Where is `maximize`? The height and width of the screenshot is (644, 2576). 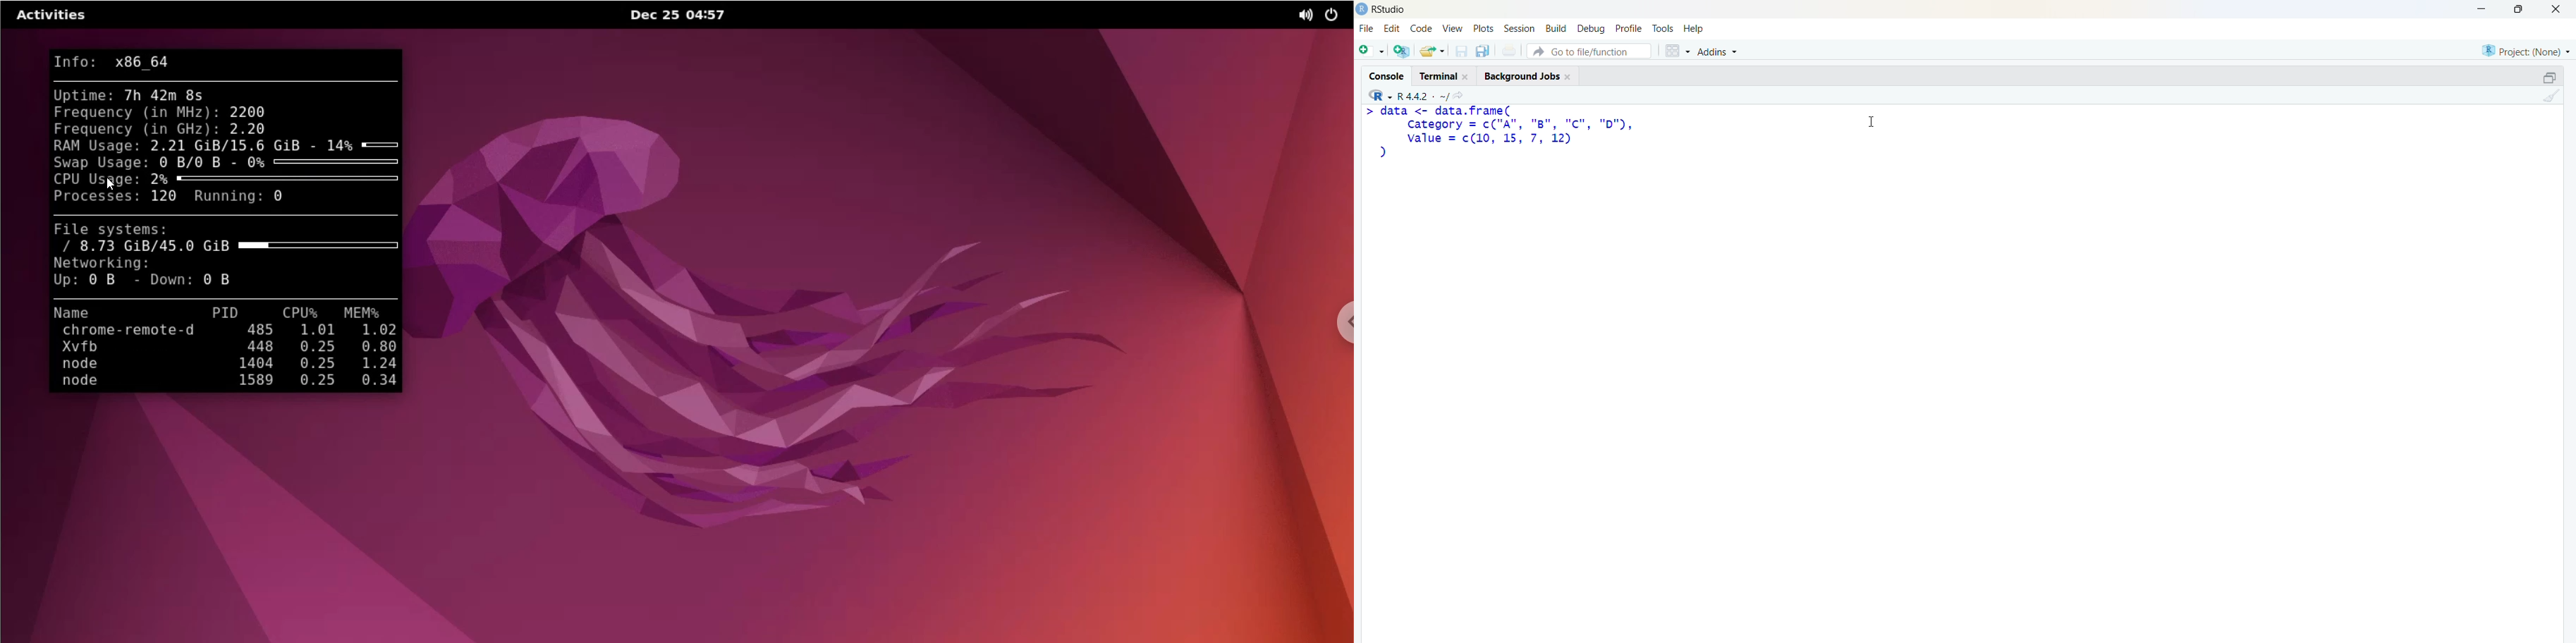 maximize is located at coordinates (2523, 9).